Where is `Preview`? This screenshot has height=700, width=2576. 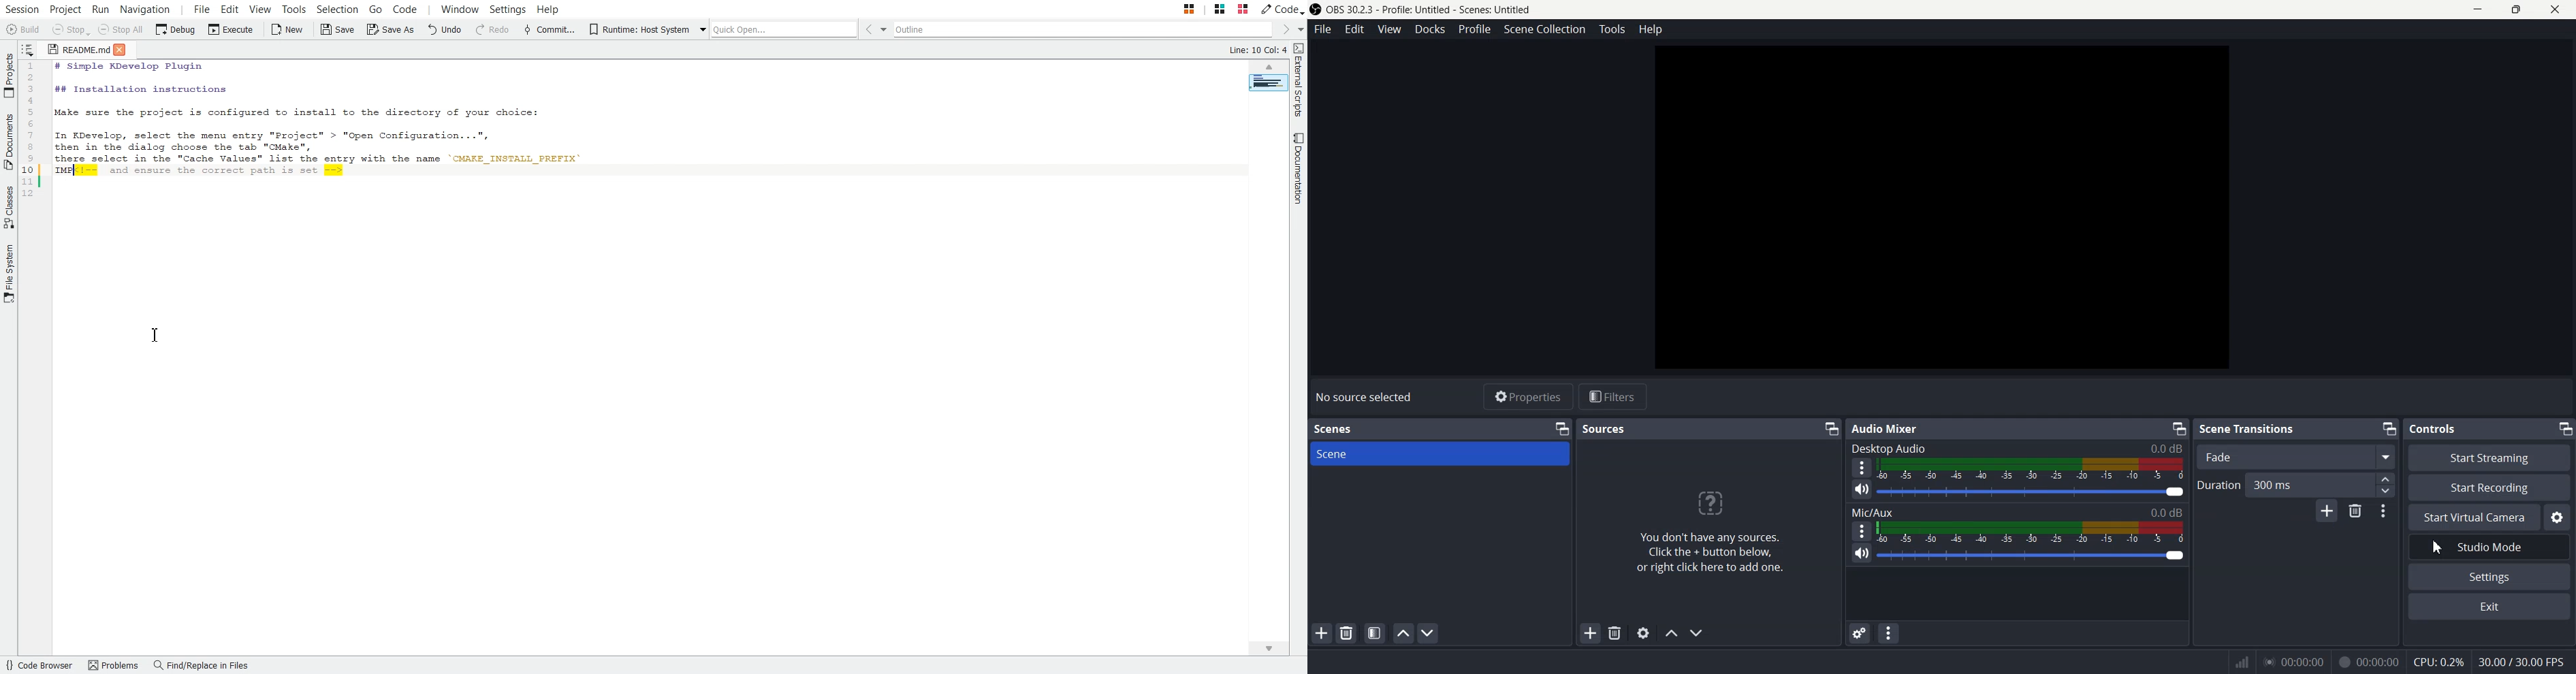 Preview is located at coordinates (1941, 207).